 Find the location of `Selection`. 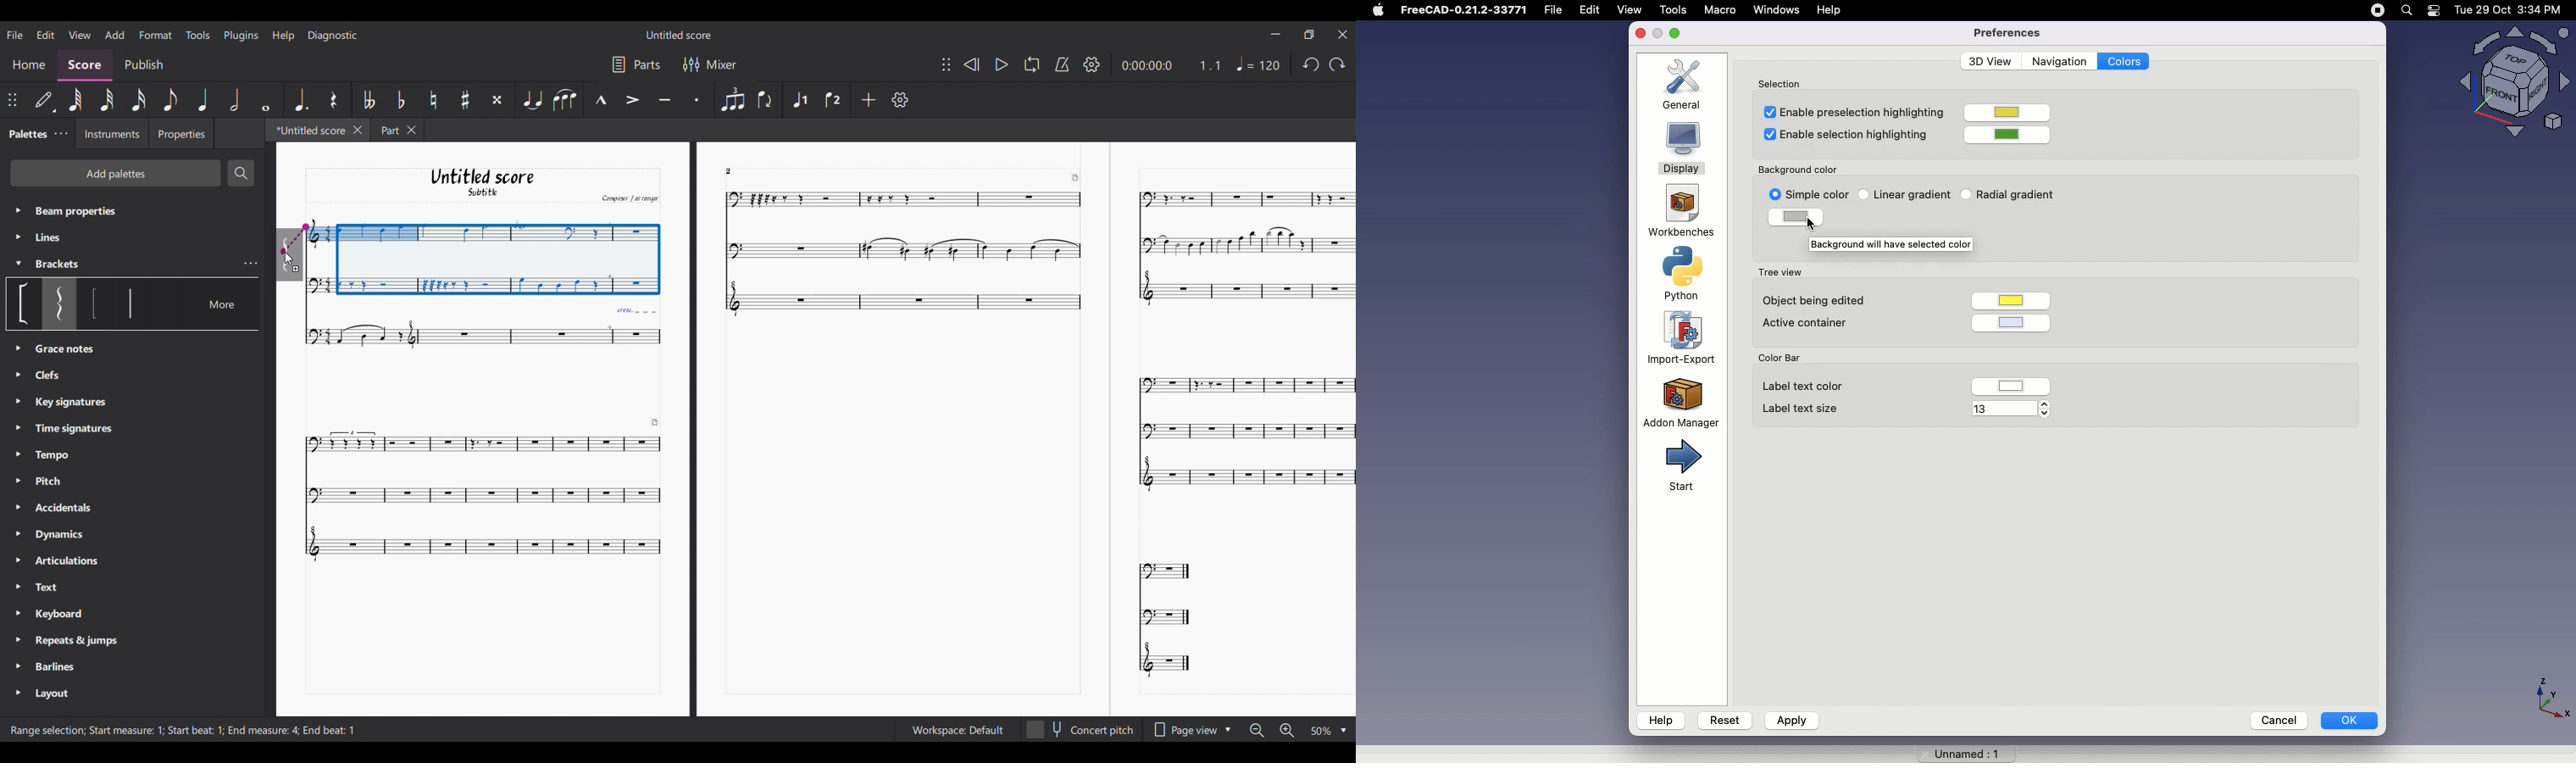

Selection is located at coordinates (1784, 81).